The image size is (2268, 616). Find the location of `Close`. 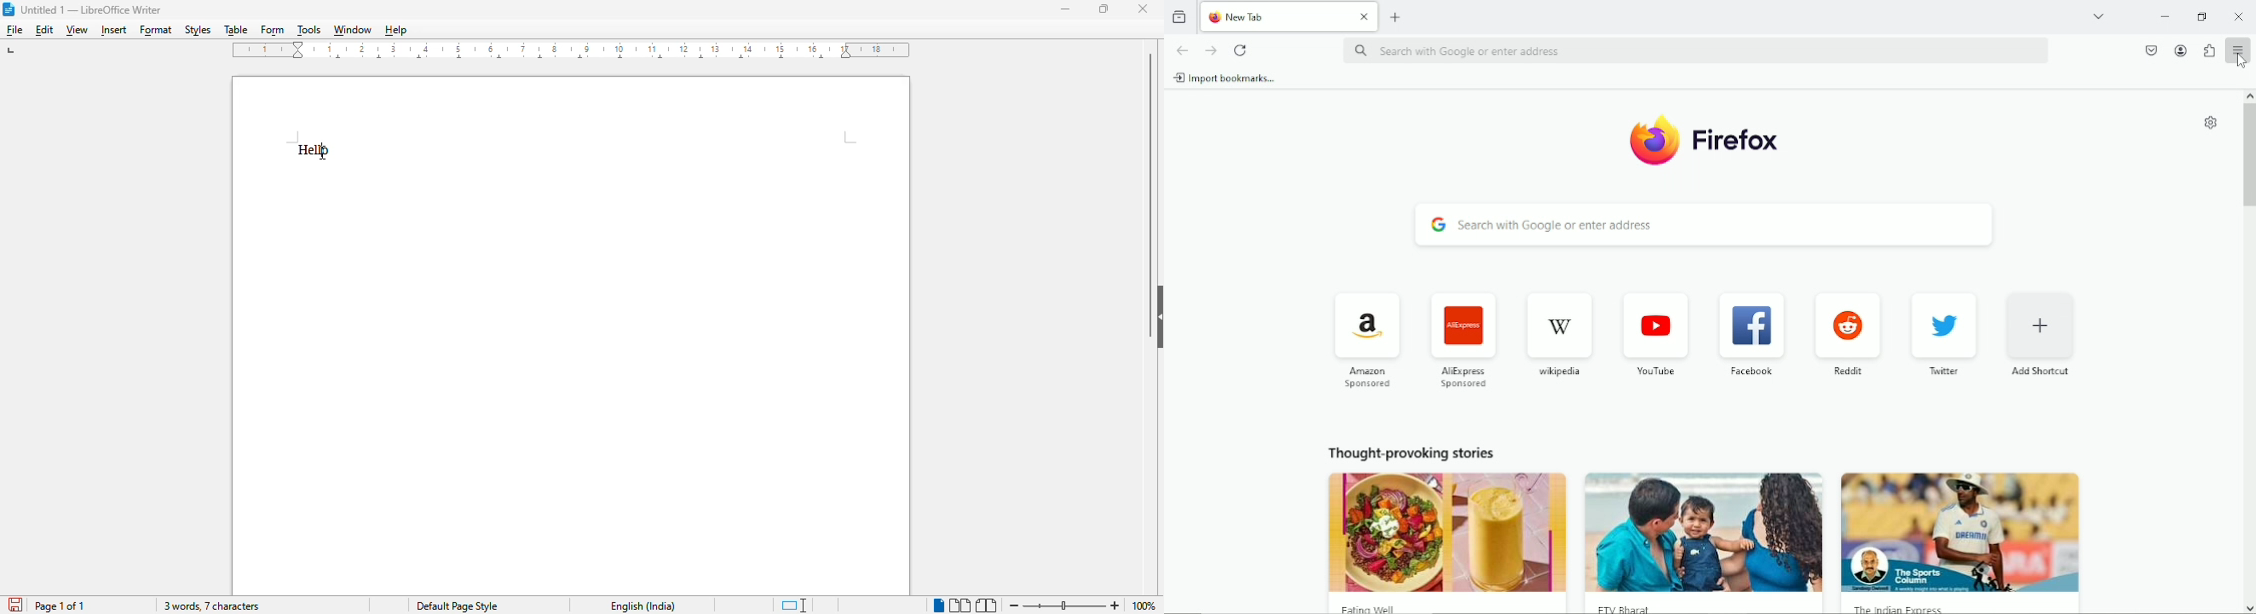

Close is located at coordinates (2240, 17).